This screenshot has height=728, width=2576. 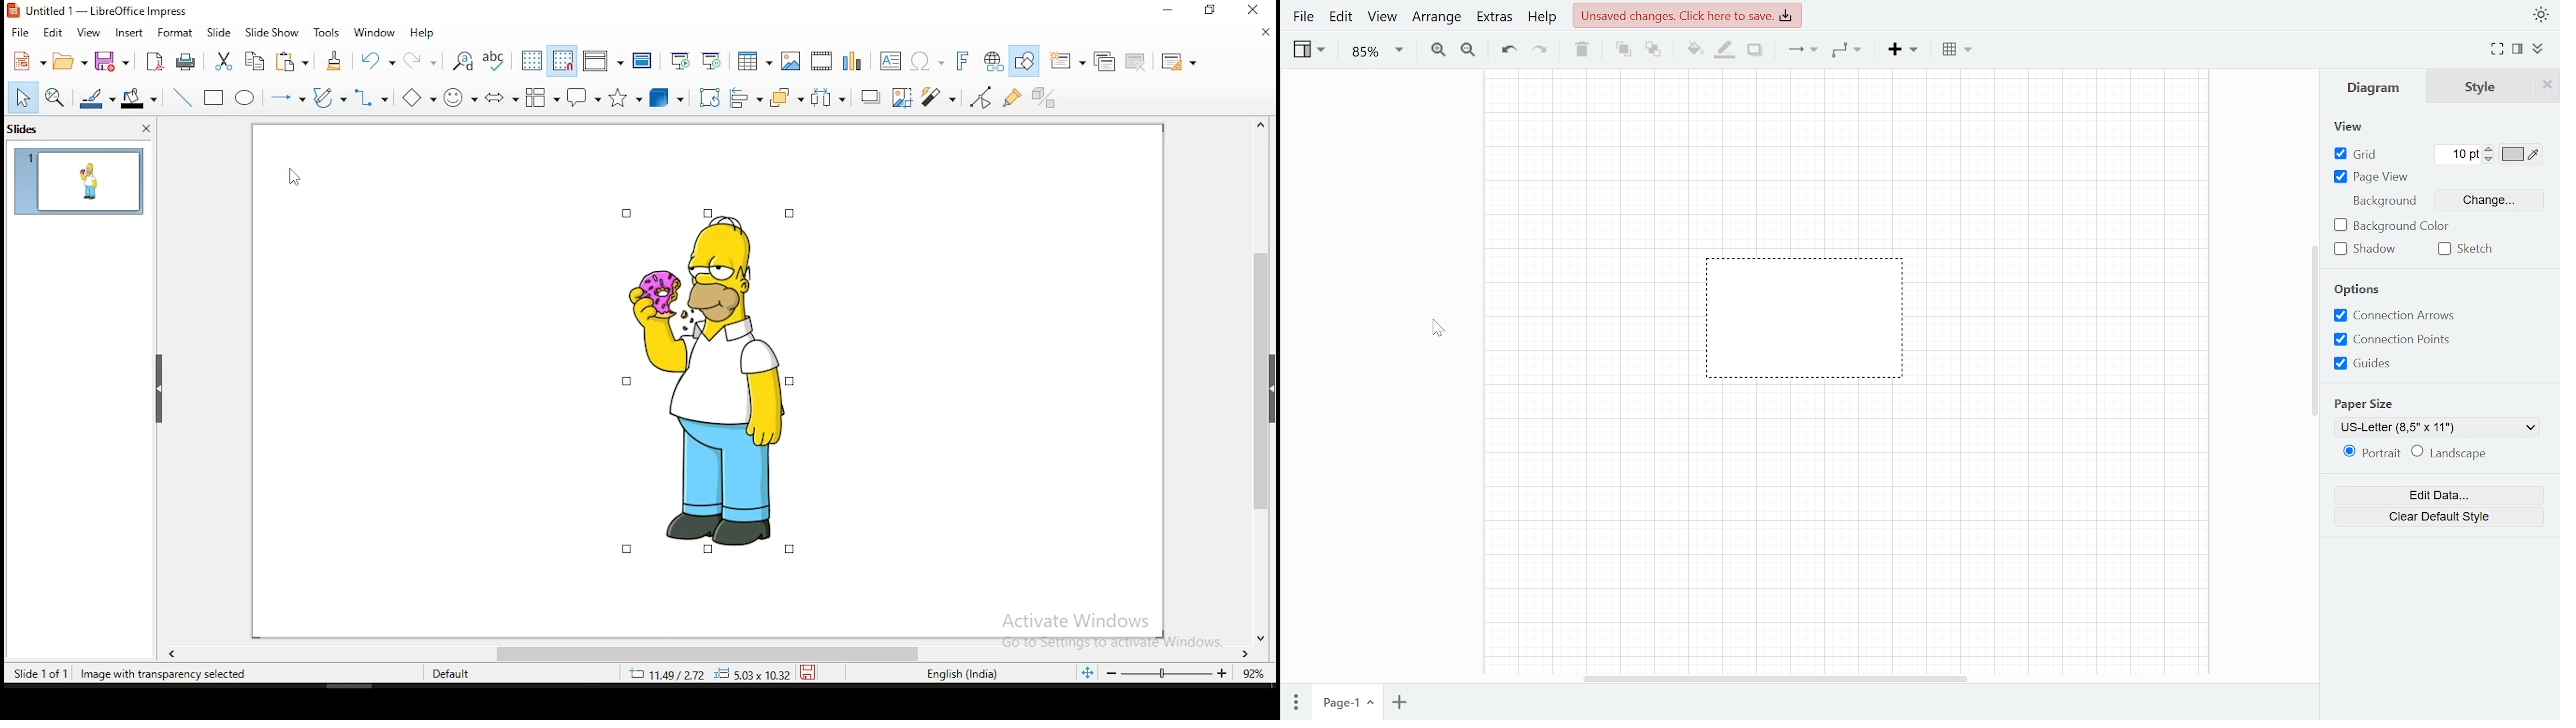 I want to click on image with transparency selected, so click(x=167, y=674).